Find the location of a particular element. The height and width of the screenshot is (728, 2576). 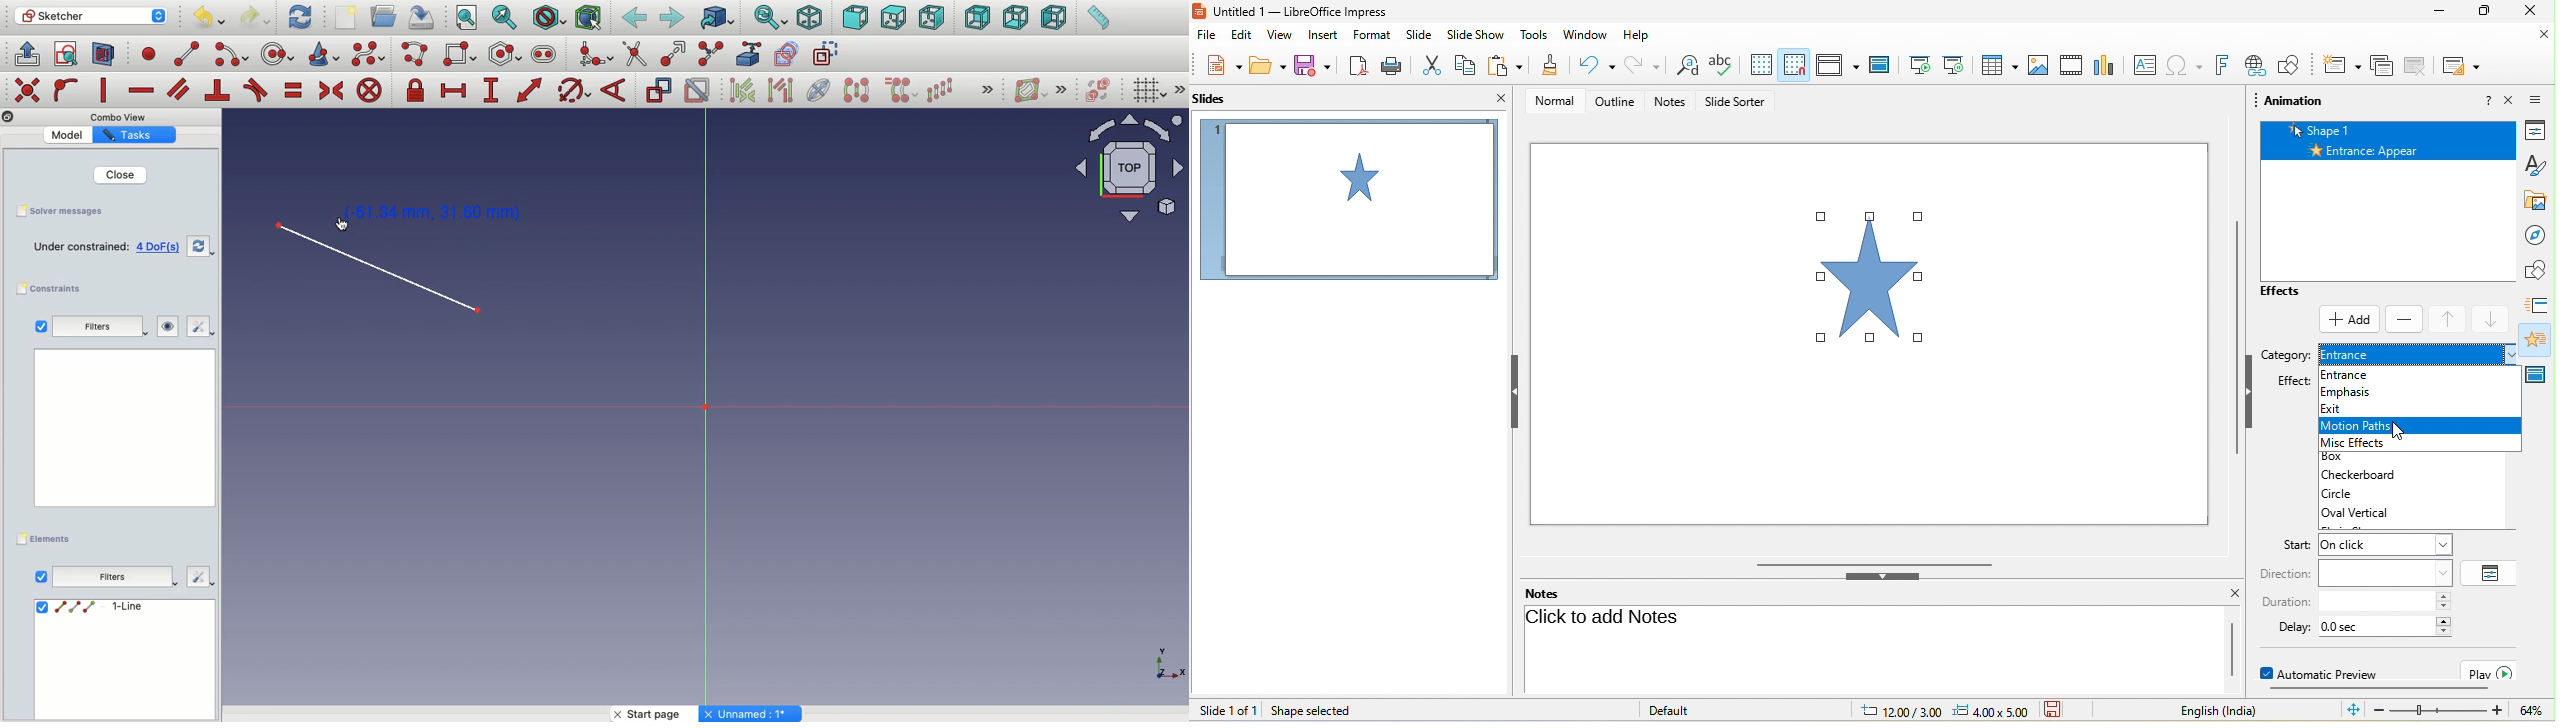

input start instruction is located at coordinates (2384, 545).